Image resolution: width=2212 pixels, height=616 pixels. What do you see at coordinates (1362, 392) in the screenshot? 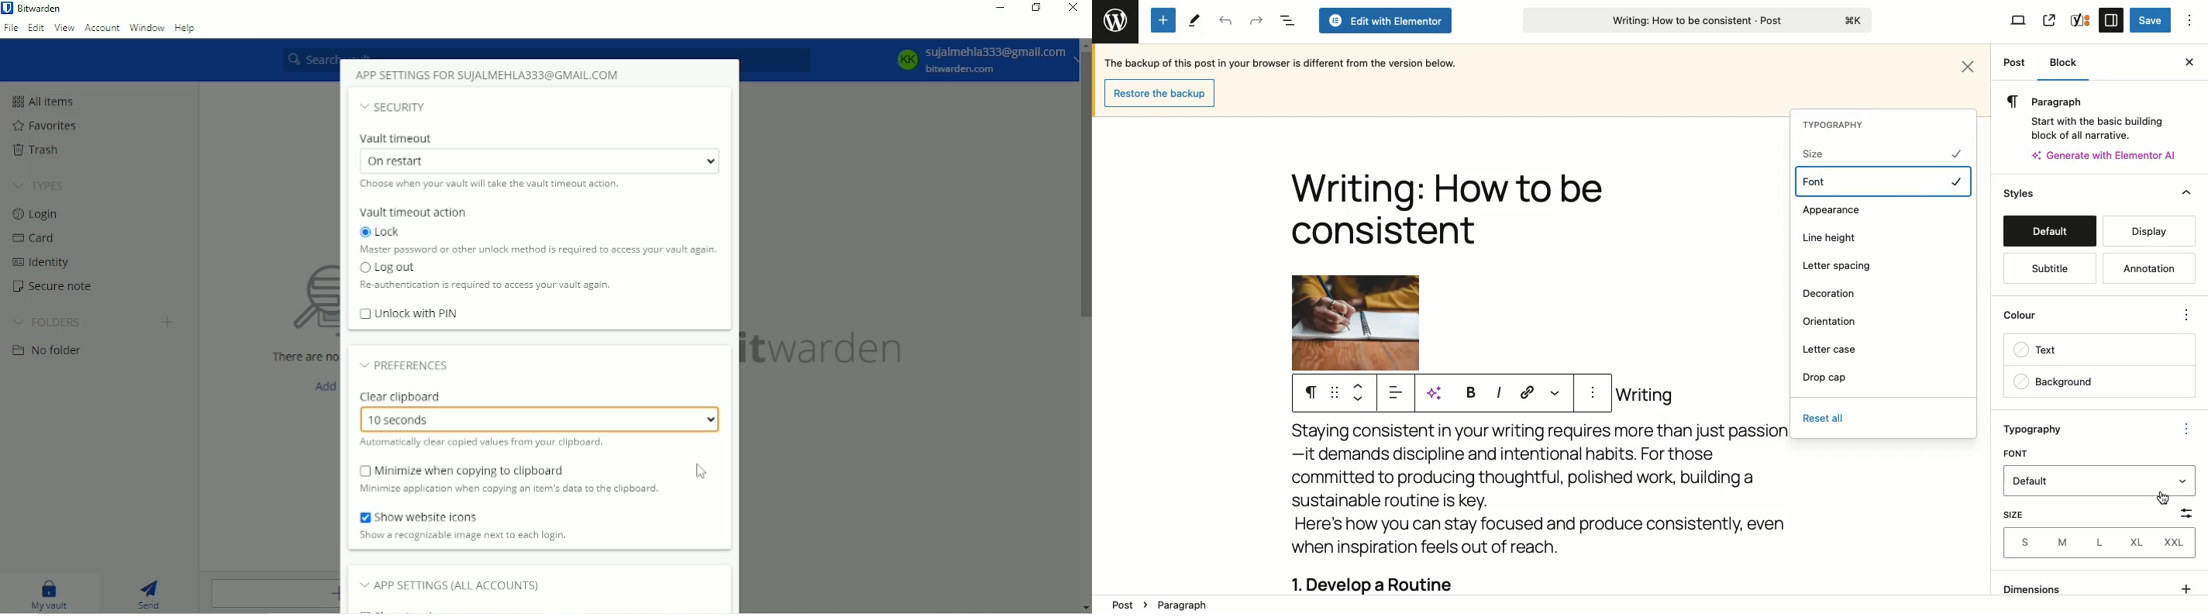
I see `Move up down` at bounding box center [1362, 392].